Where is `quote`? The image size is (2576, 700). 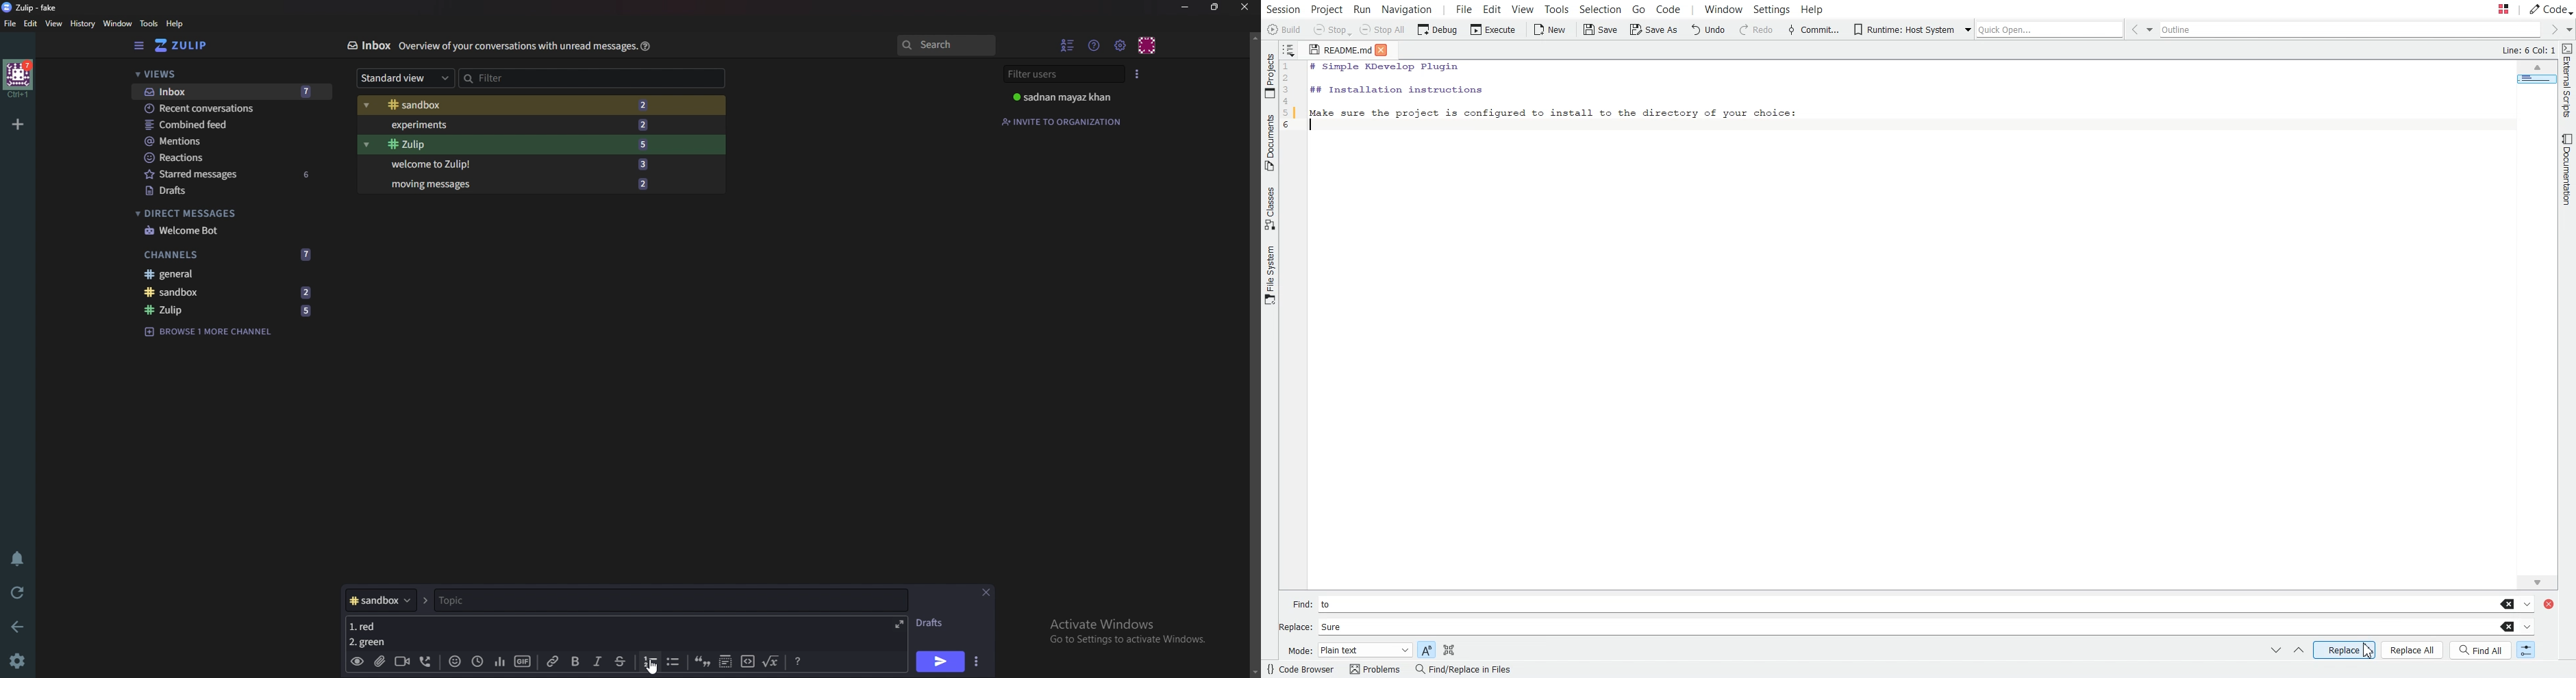 quote is located at coordinates (704, 663).